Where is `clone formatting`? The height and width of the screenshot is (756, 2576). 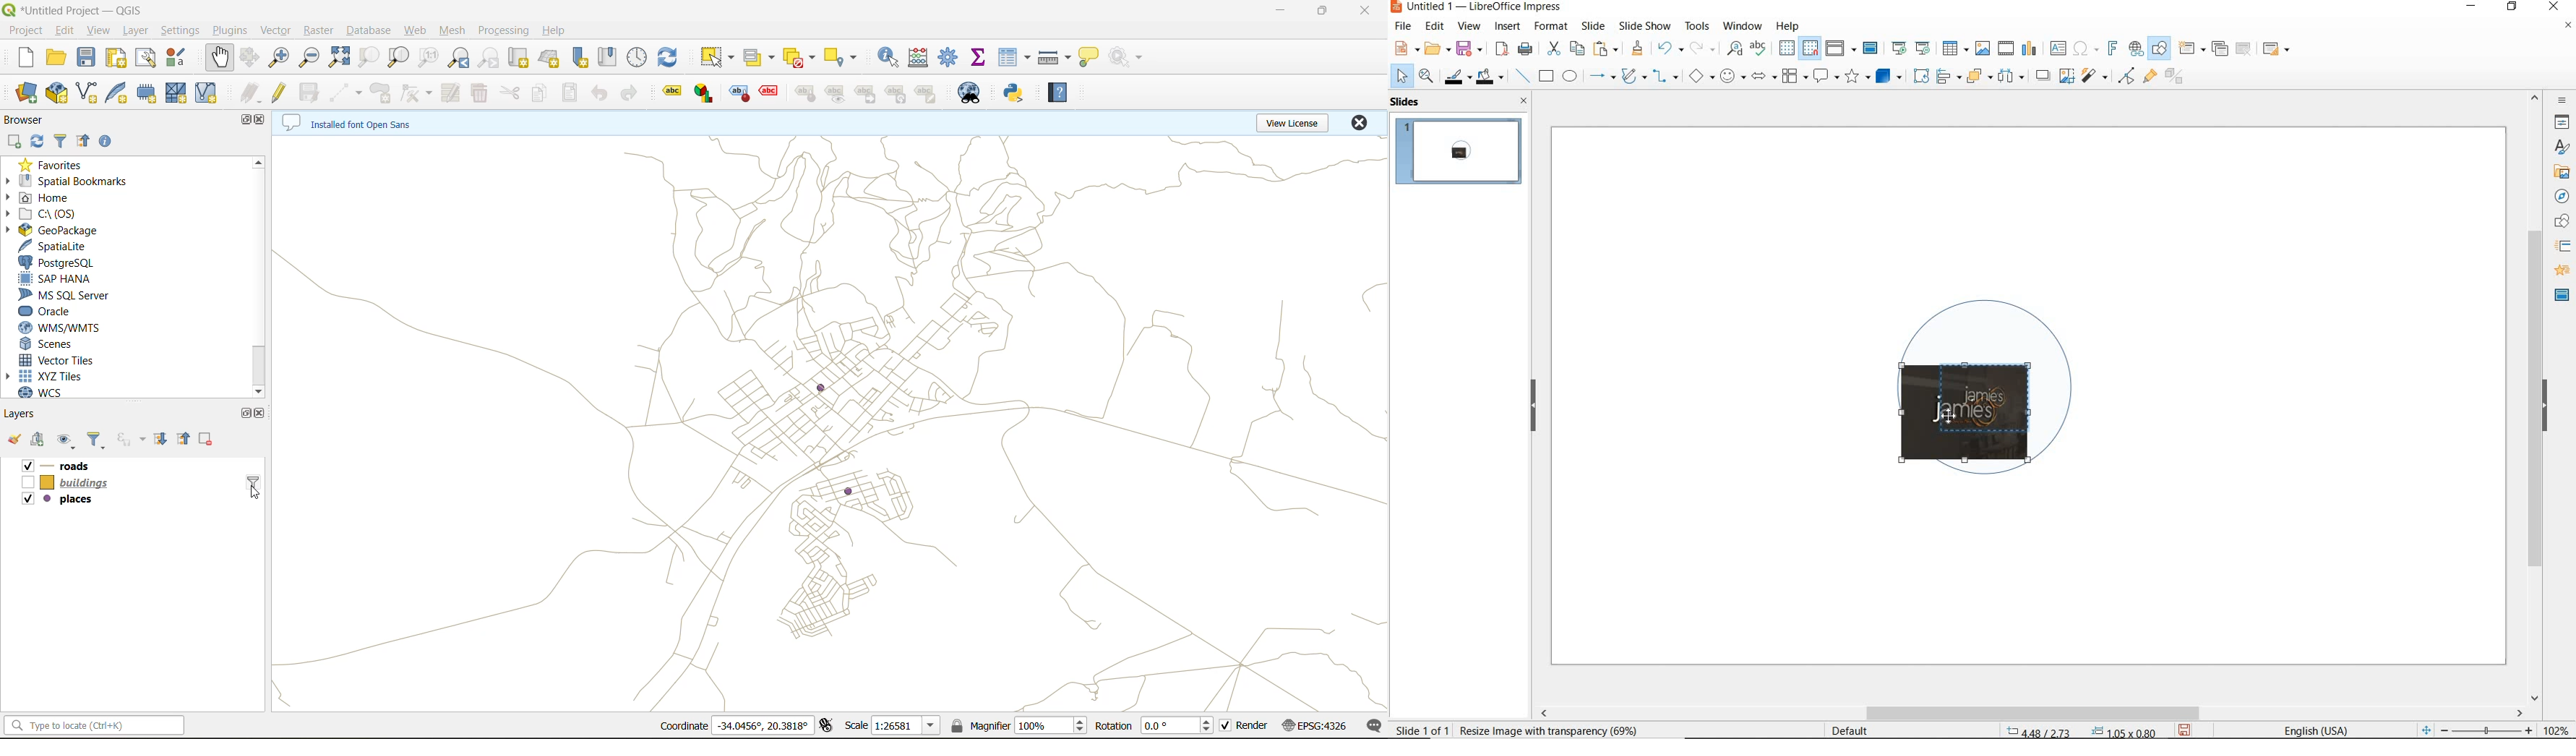 clone formatting is located at coordinates (1638, 49).